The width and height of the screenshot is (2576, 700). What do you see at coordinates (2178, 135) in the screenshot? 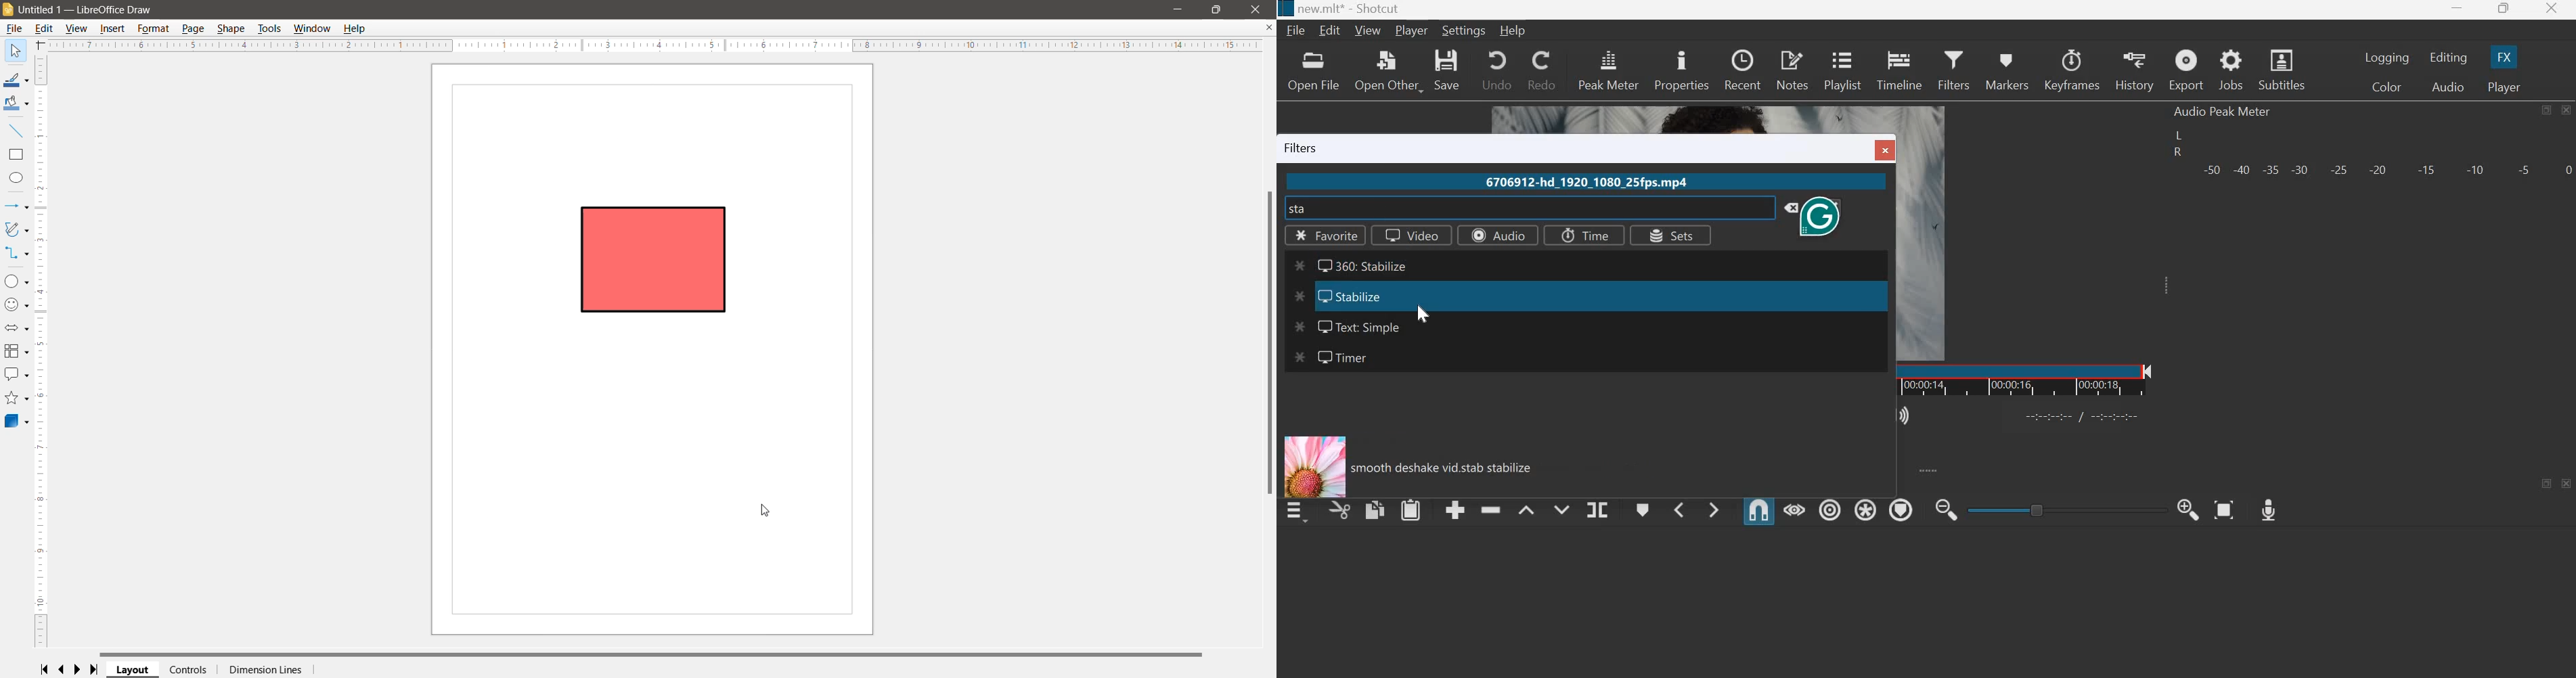
I see `Left` at bounding box center [2178, 135].